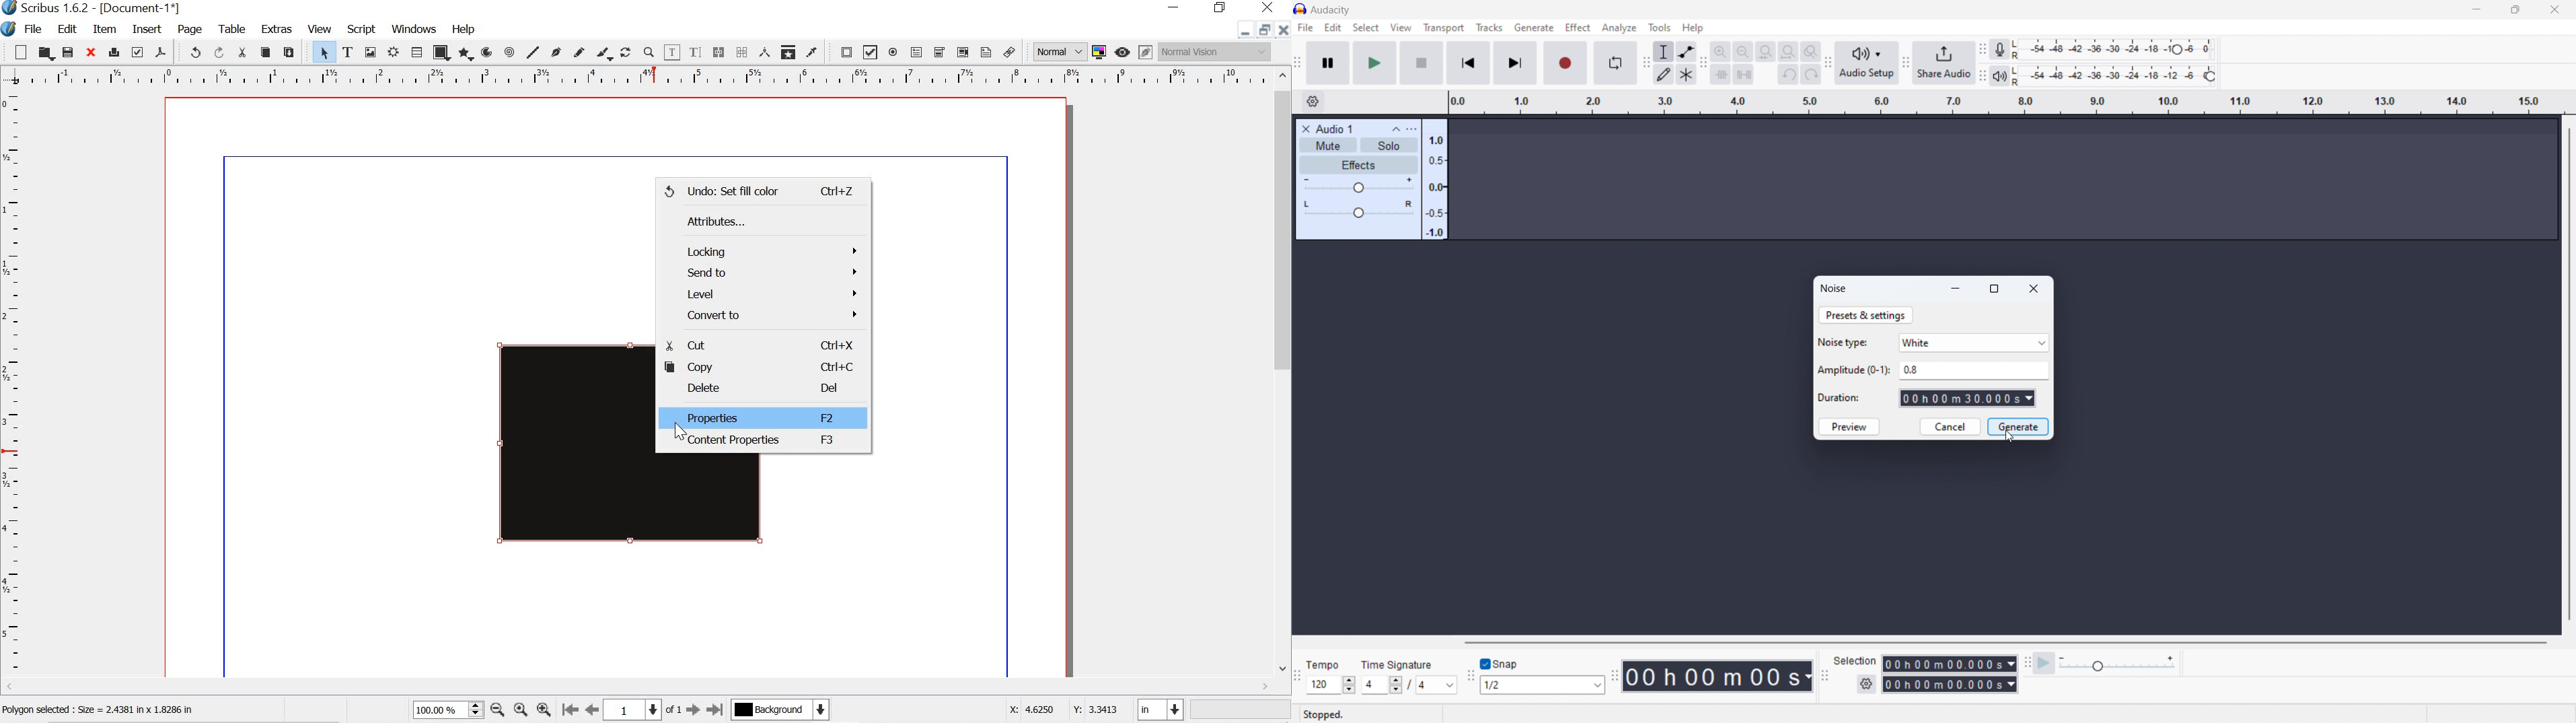 The height and width of the screenshot is (728, 2576). What do you see at coordinates (1974, 370) in the screenshot?
I see `set amplitude` at bounding box center [1974, 370].